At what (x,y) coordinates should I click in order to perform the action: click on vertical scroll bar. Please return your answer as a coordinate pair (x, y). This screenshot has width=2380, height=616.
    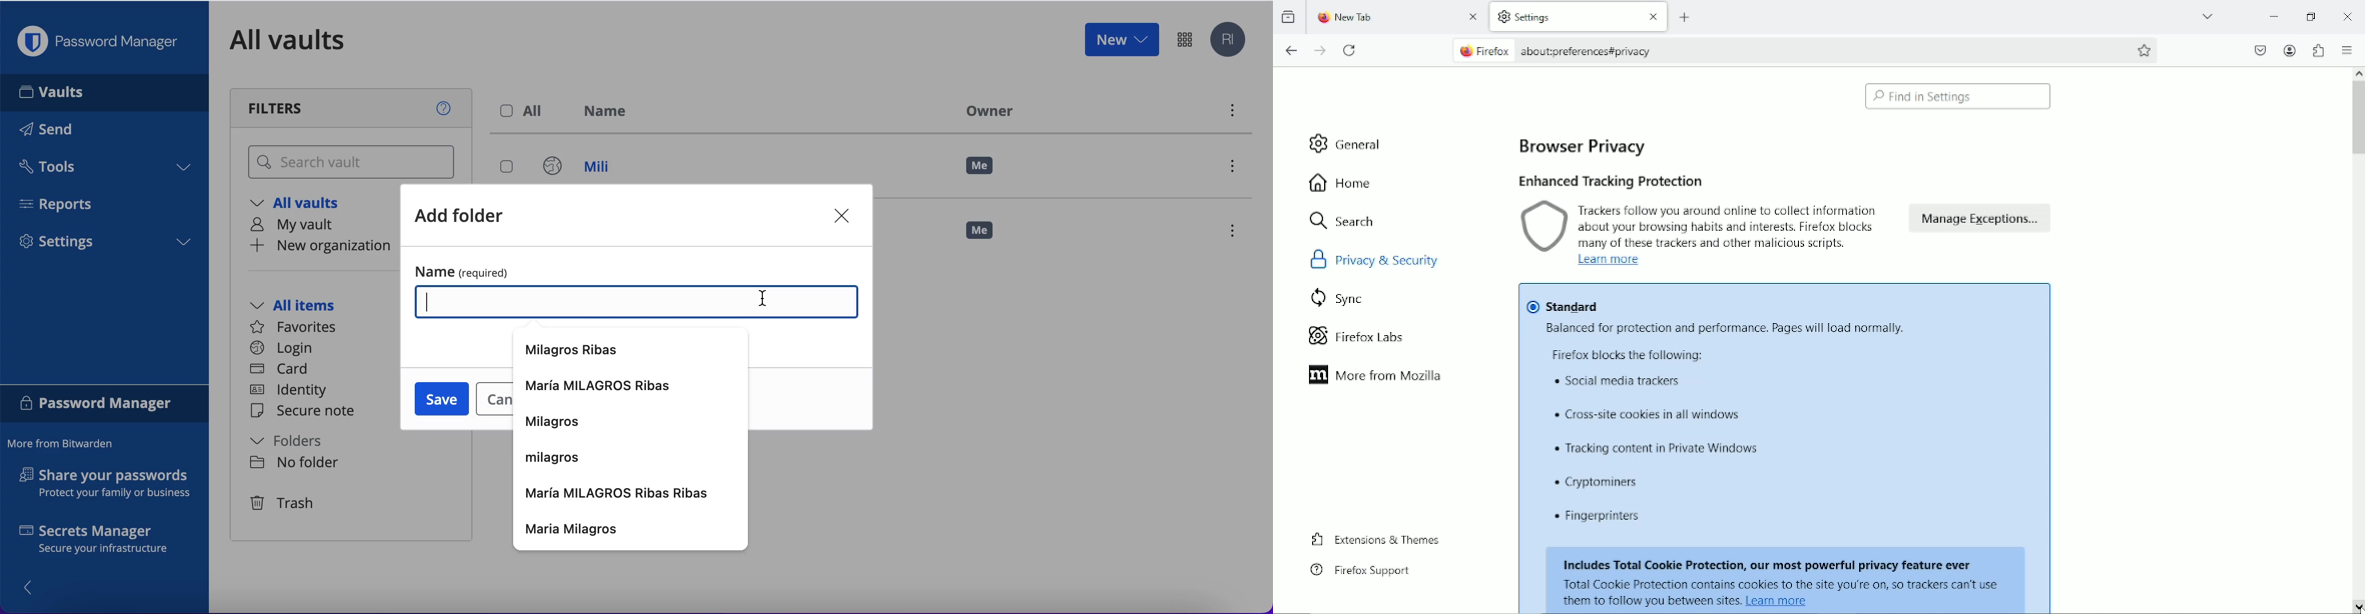
    Looking at the image, I should click on (2358, 117).